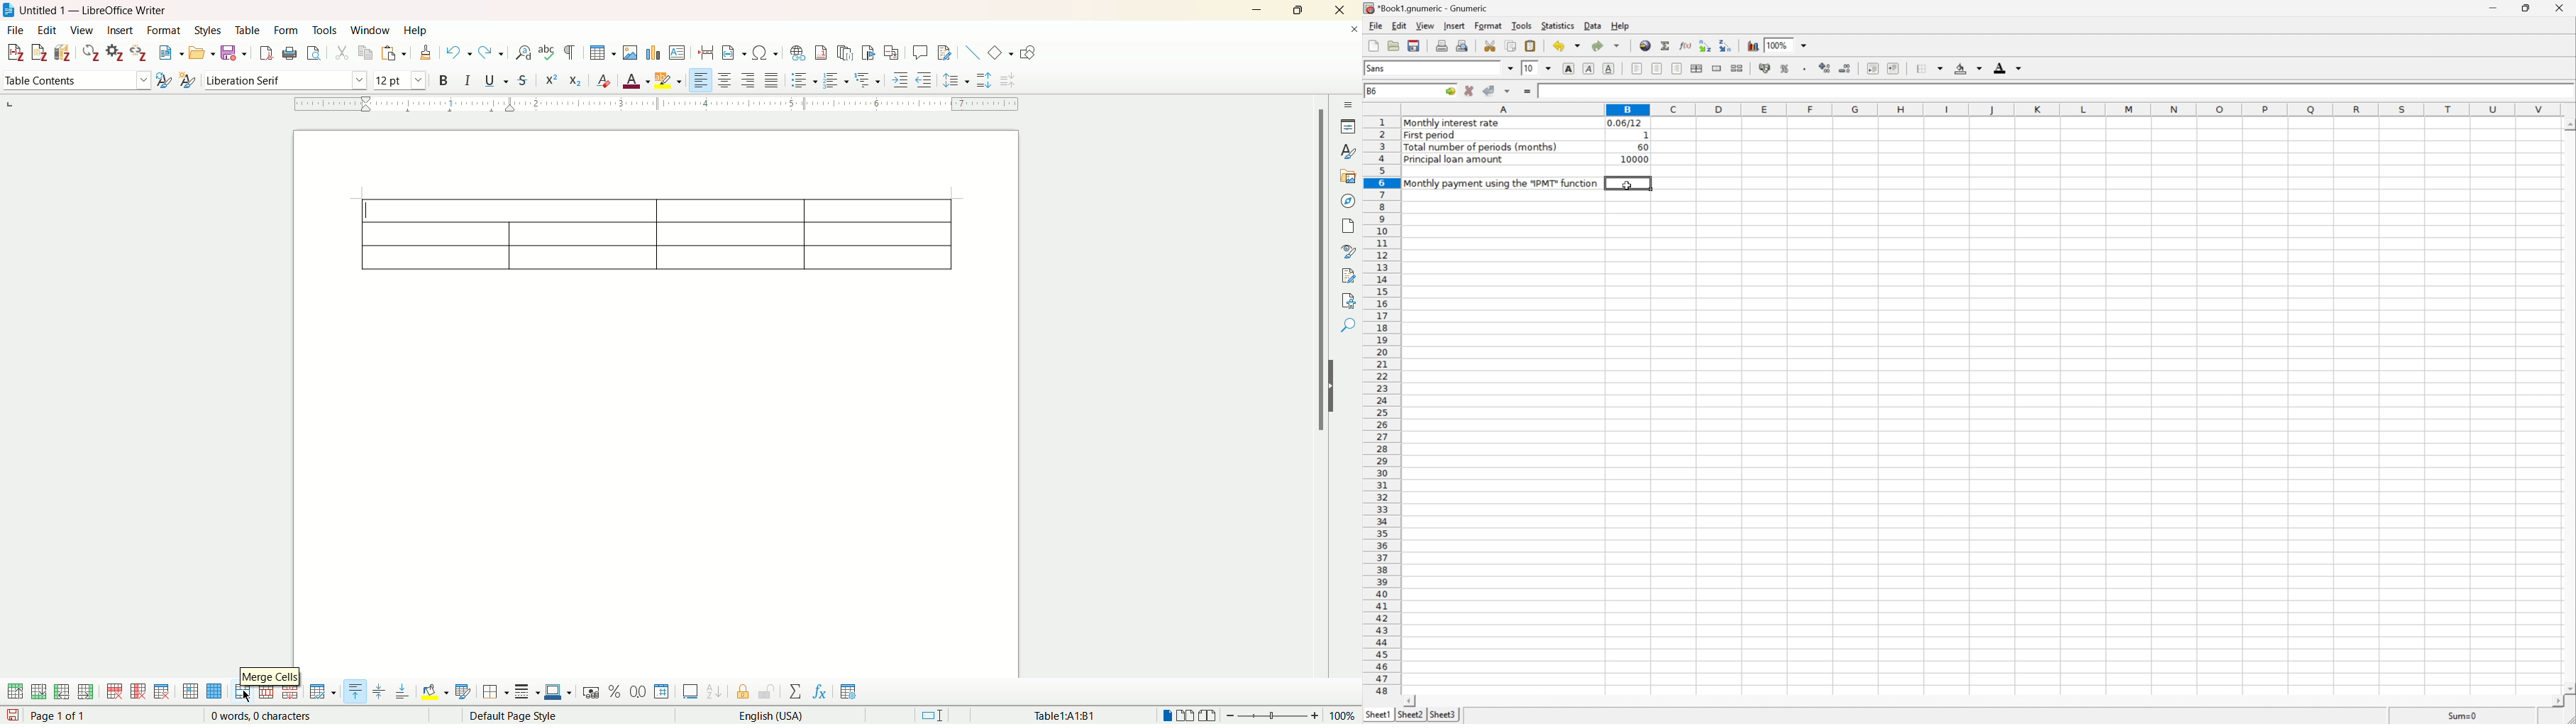 The width and height of the screenshot is (2576, 728). I want to click on Restore Down, so click(2526, 7).